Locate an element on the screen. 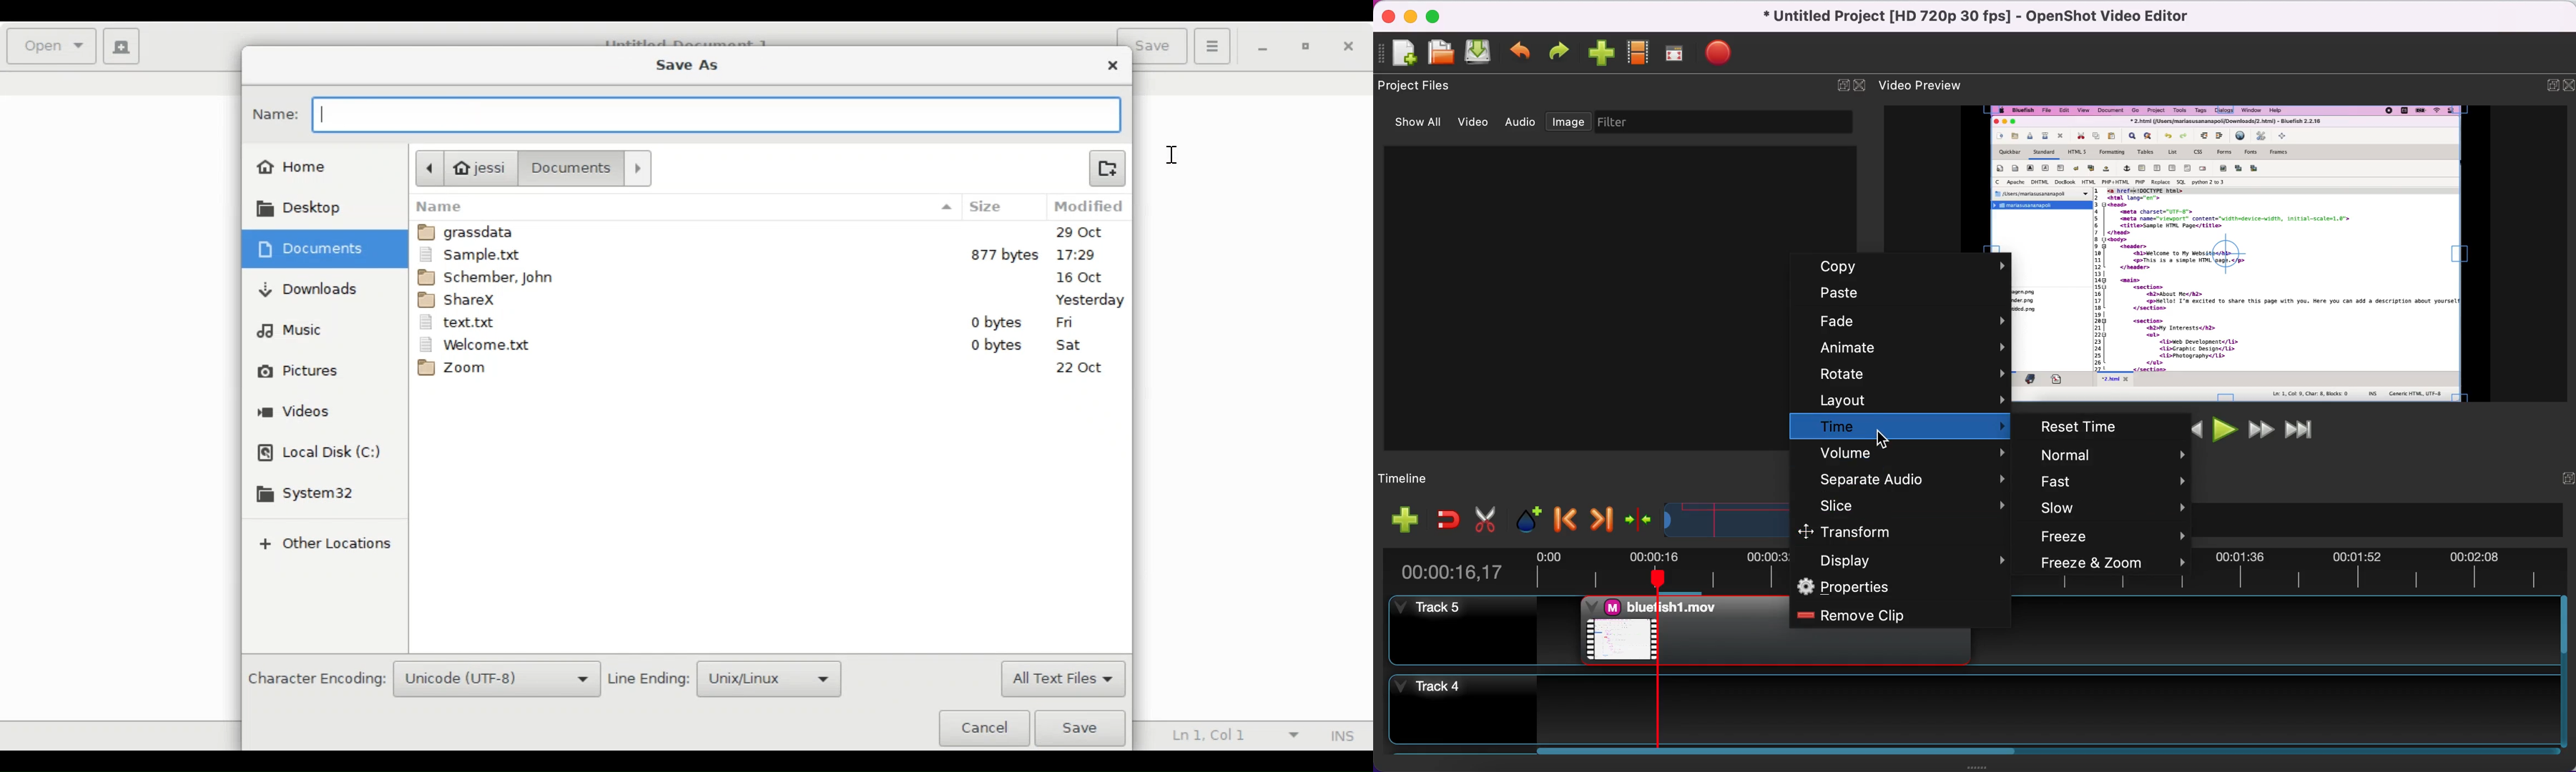  cut is located at coordinates (1486, 517).